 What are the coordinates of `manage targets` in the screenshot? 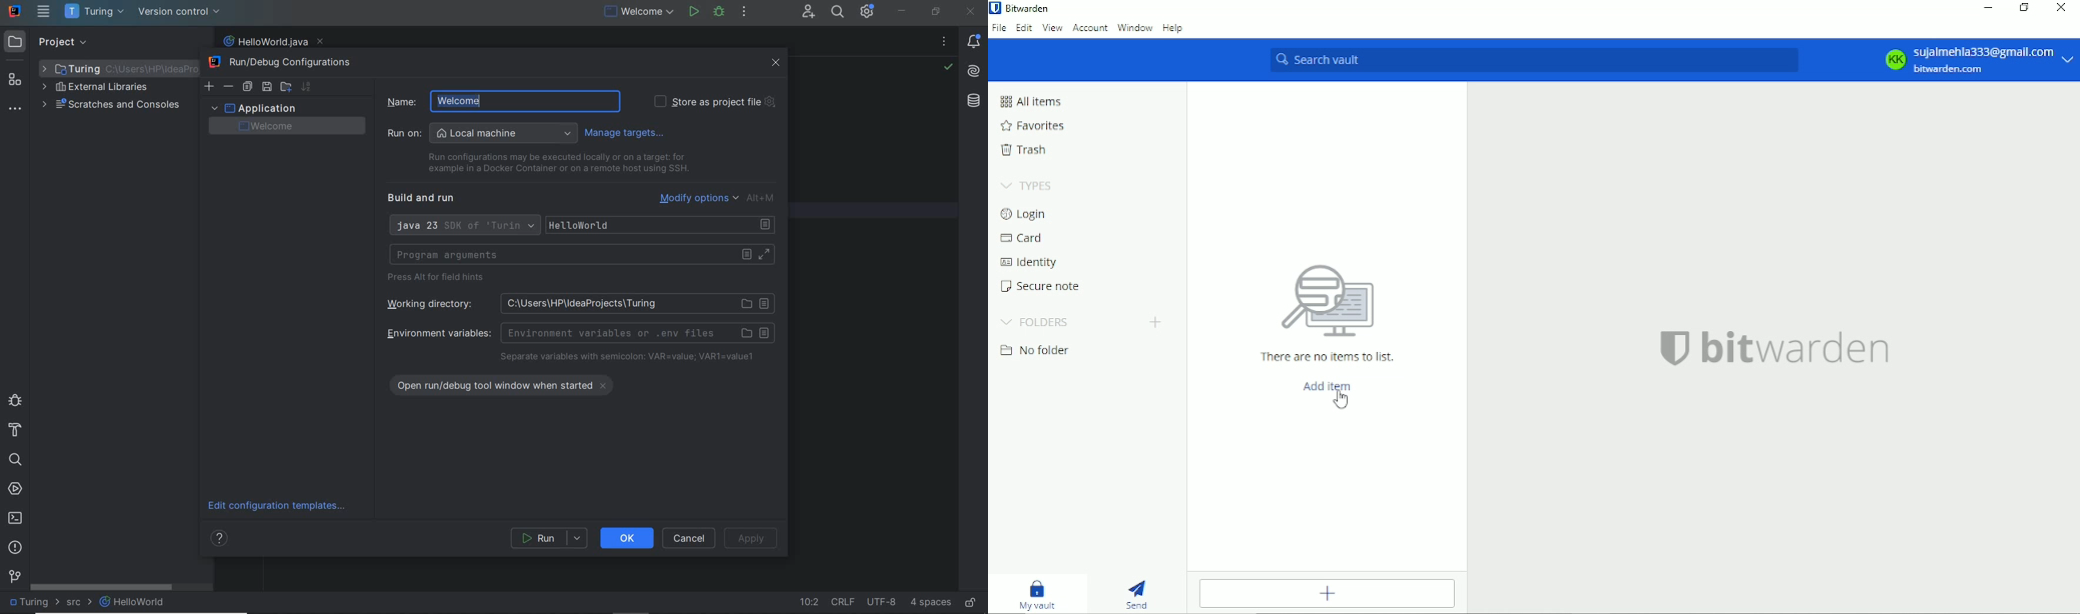 It's located at (628, 132).